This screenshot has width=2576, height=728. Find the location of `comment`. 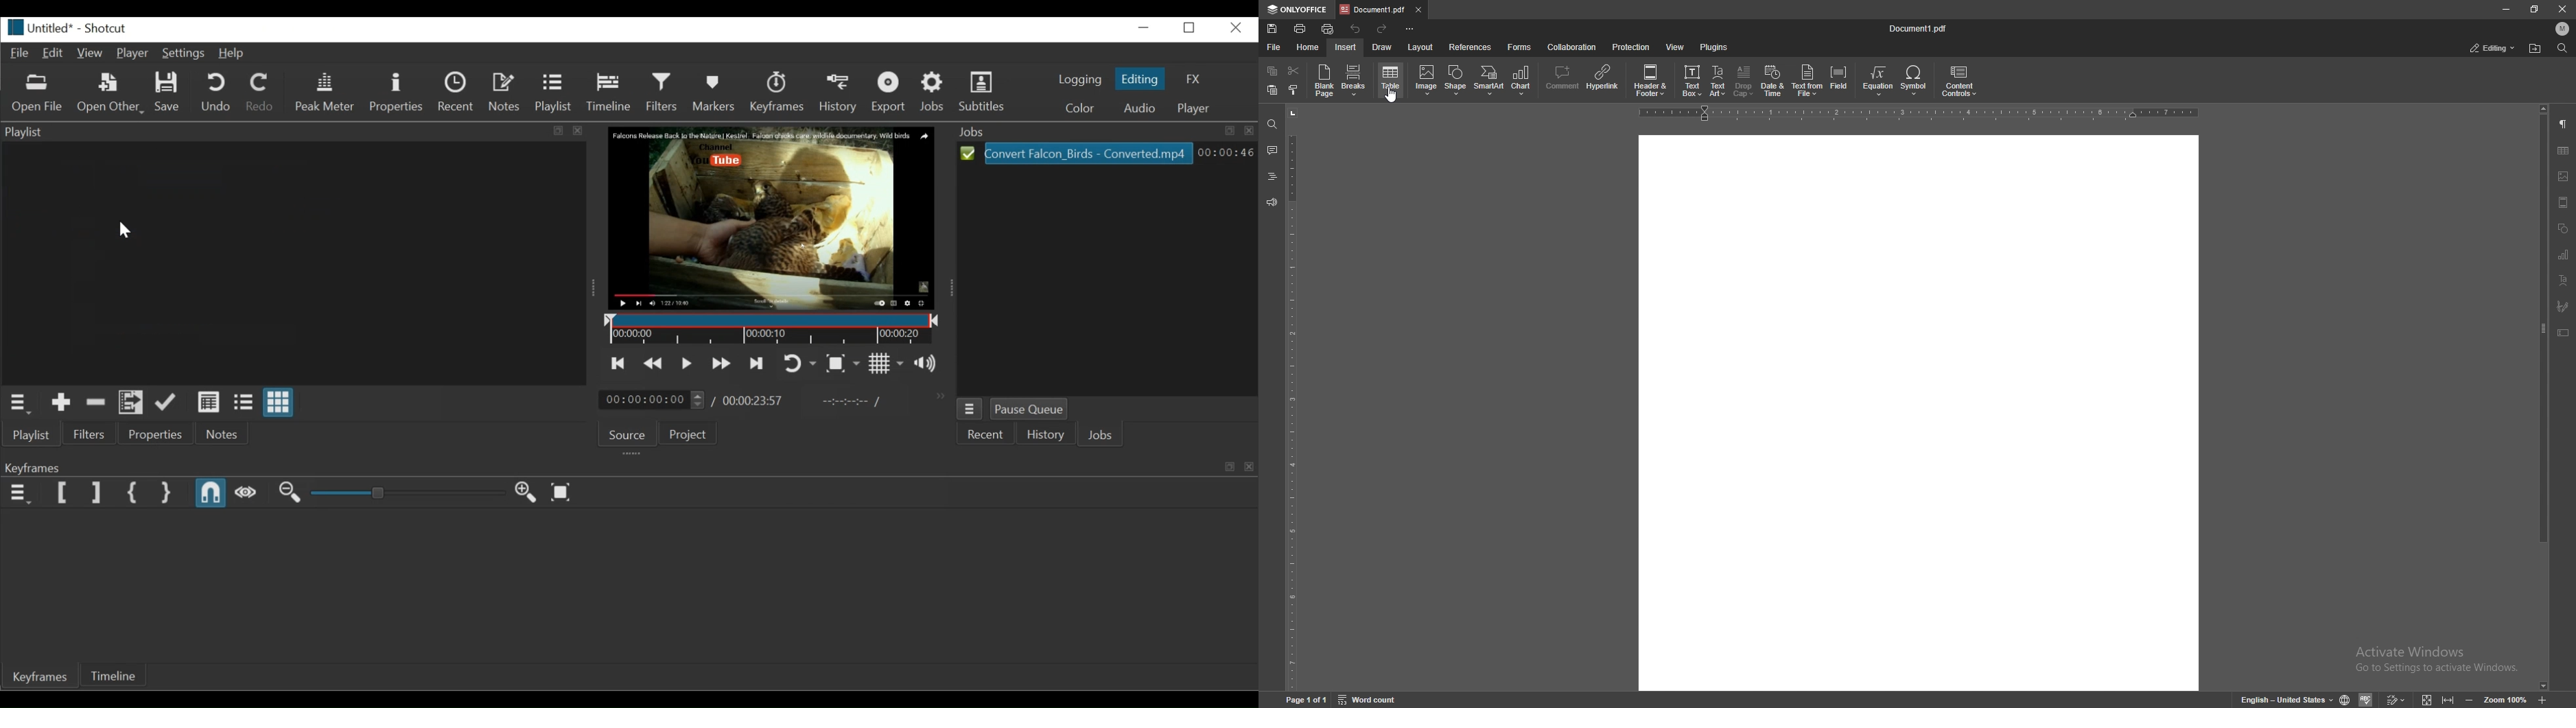

comment is located at coordinates (1272, 150).